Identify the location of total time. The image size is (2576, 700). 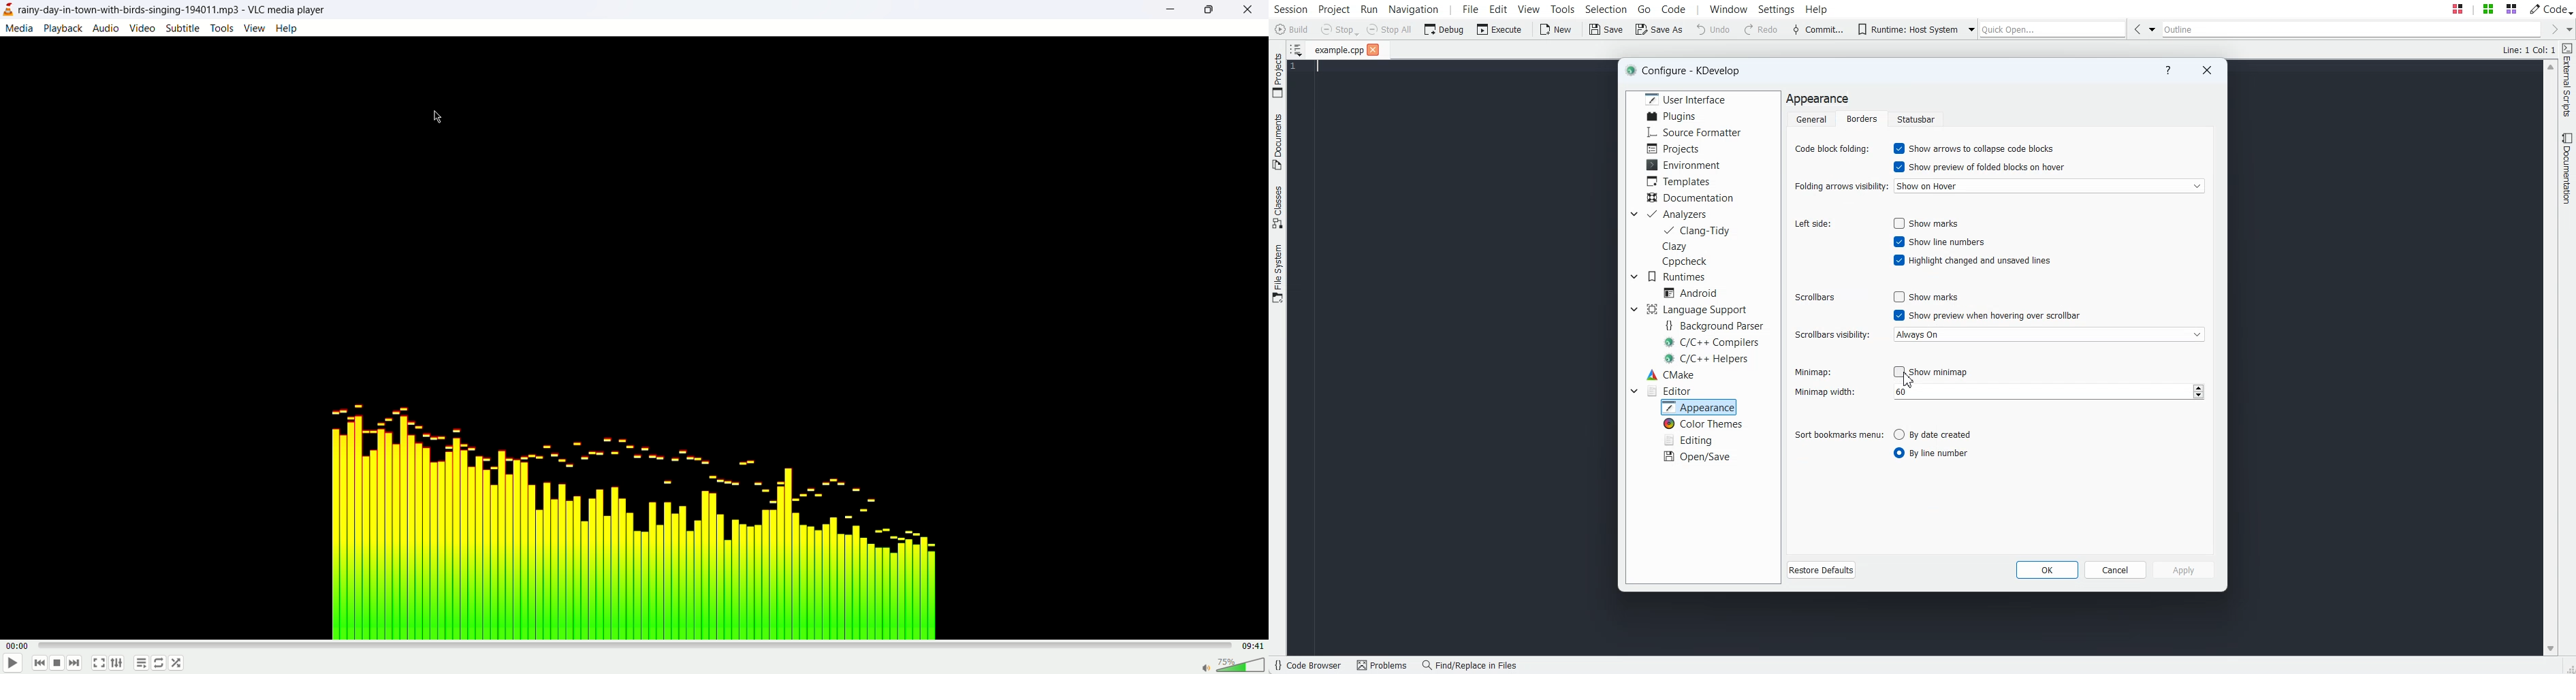
(1254, 645).